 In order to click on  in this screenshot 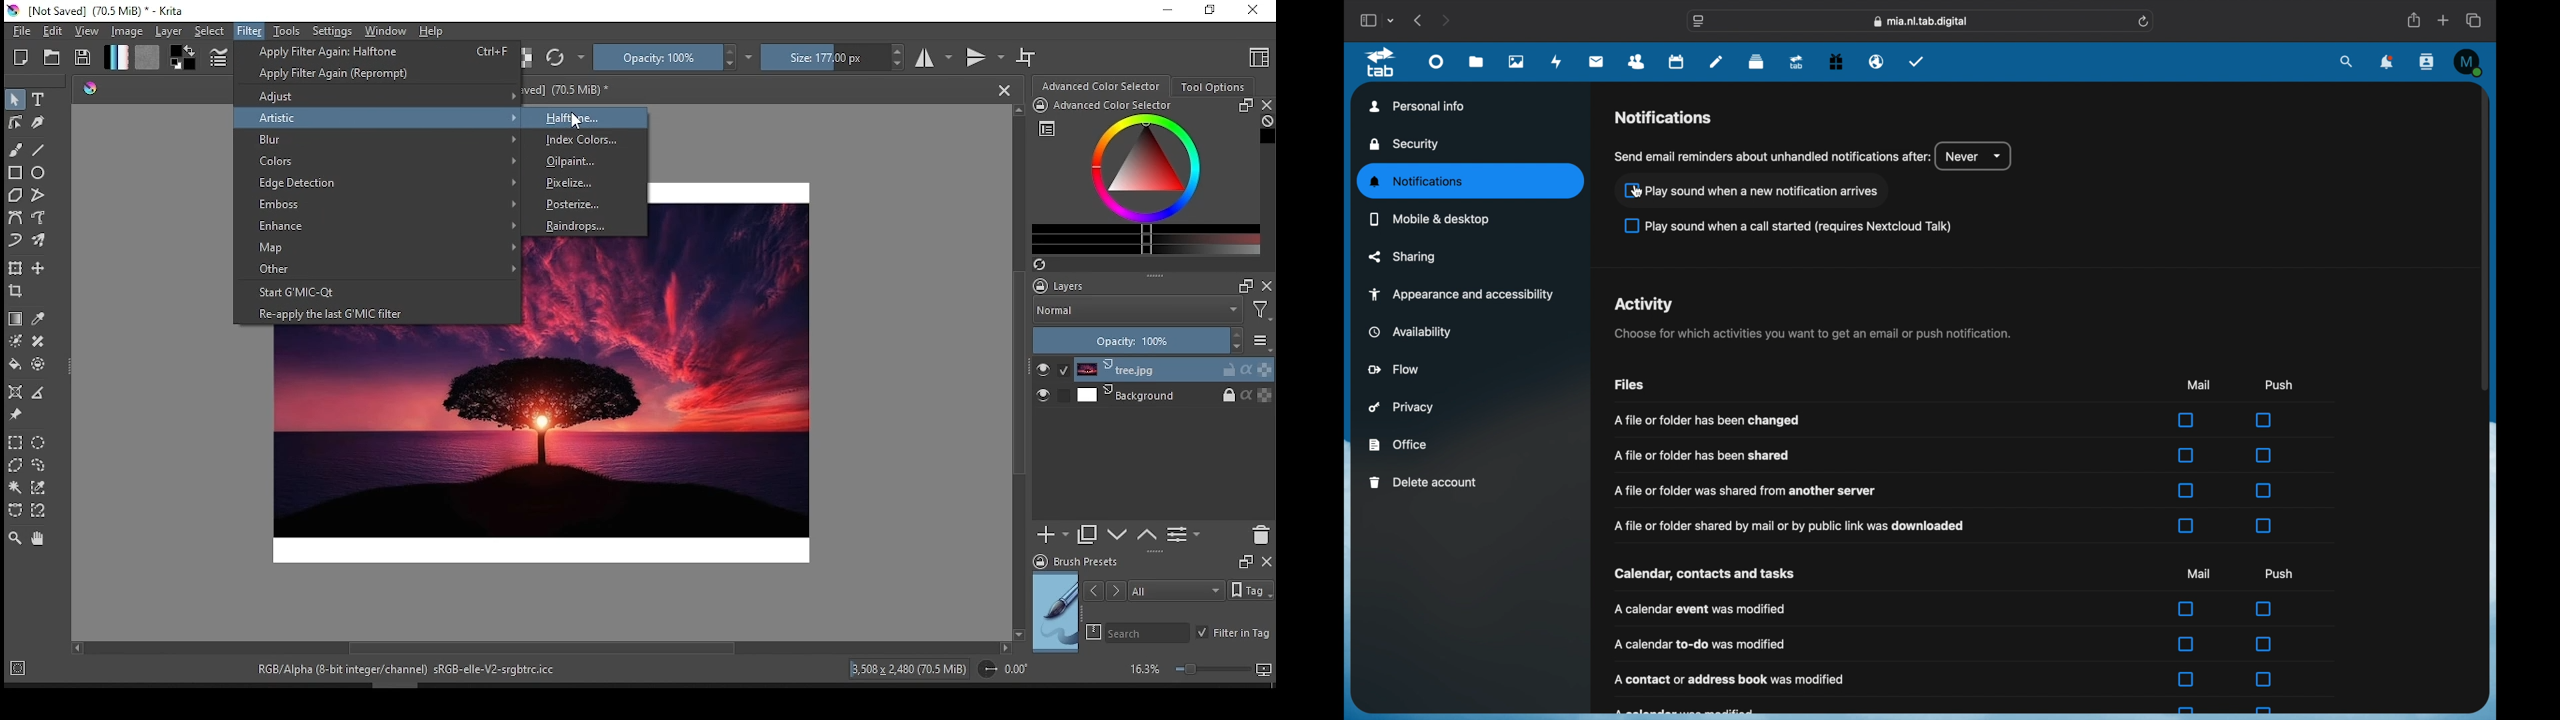, I will do `click(1031, 58)`.